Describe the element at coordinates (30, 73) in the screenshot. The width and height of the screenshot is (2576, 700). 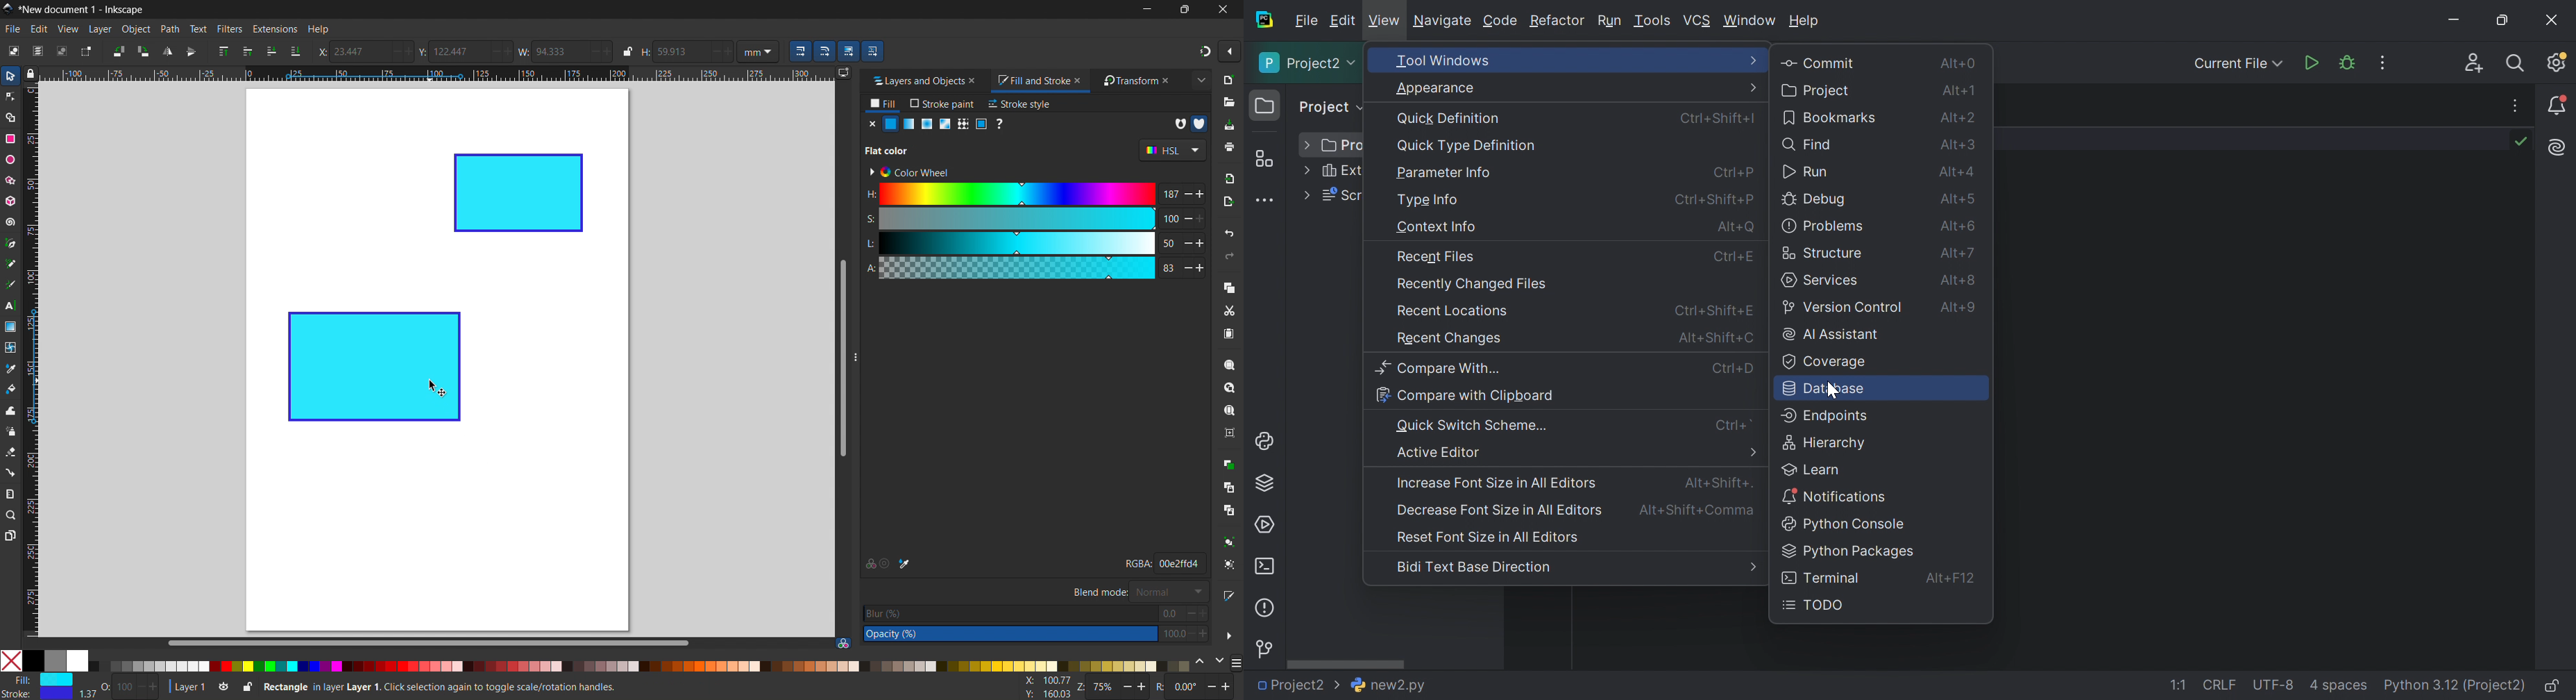
I see `toggle lock of all guuides in the document` at that location.